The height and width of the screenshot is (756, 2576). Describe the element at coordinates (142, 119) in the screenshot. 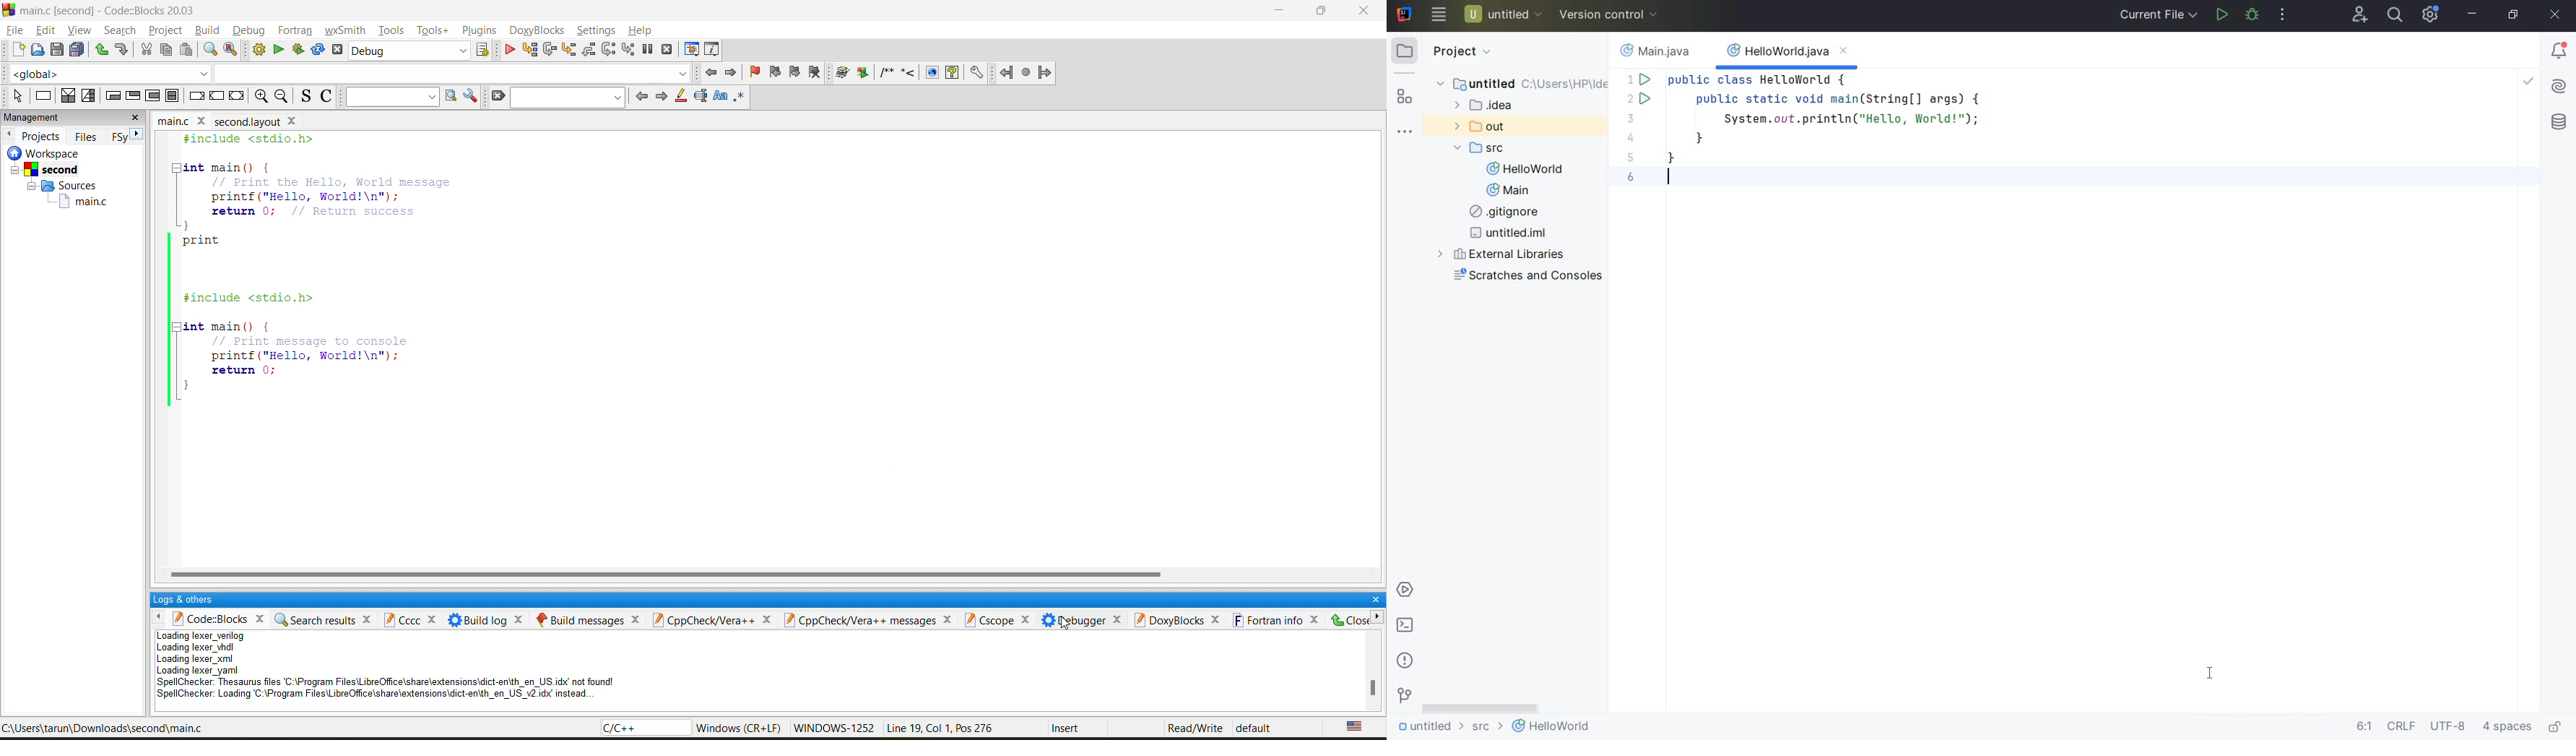

I see `close` at that location.